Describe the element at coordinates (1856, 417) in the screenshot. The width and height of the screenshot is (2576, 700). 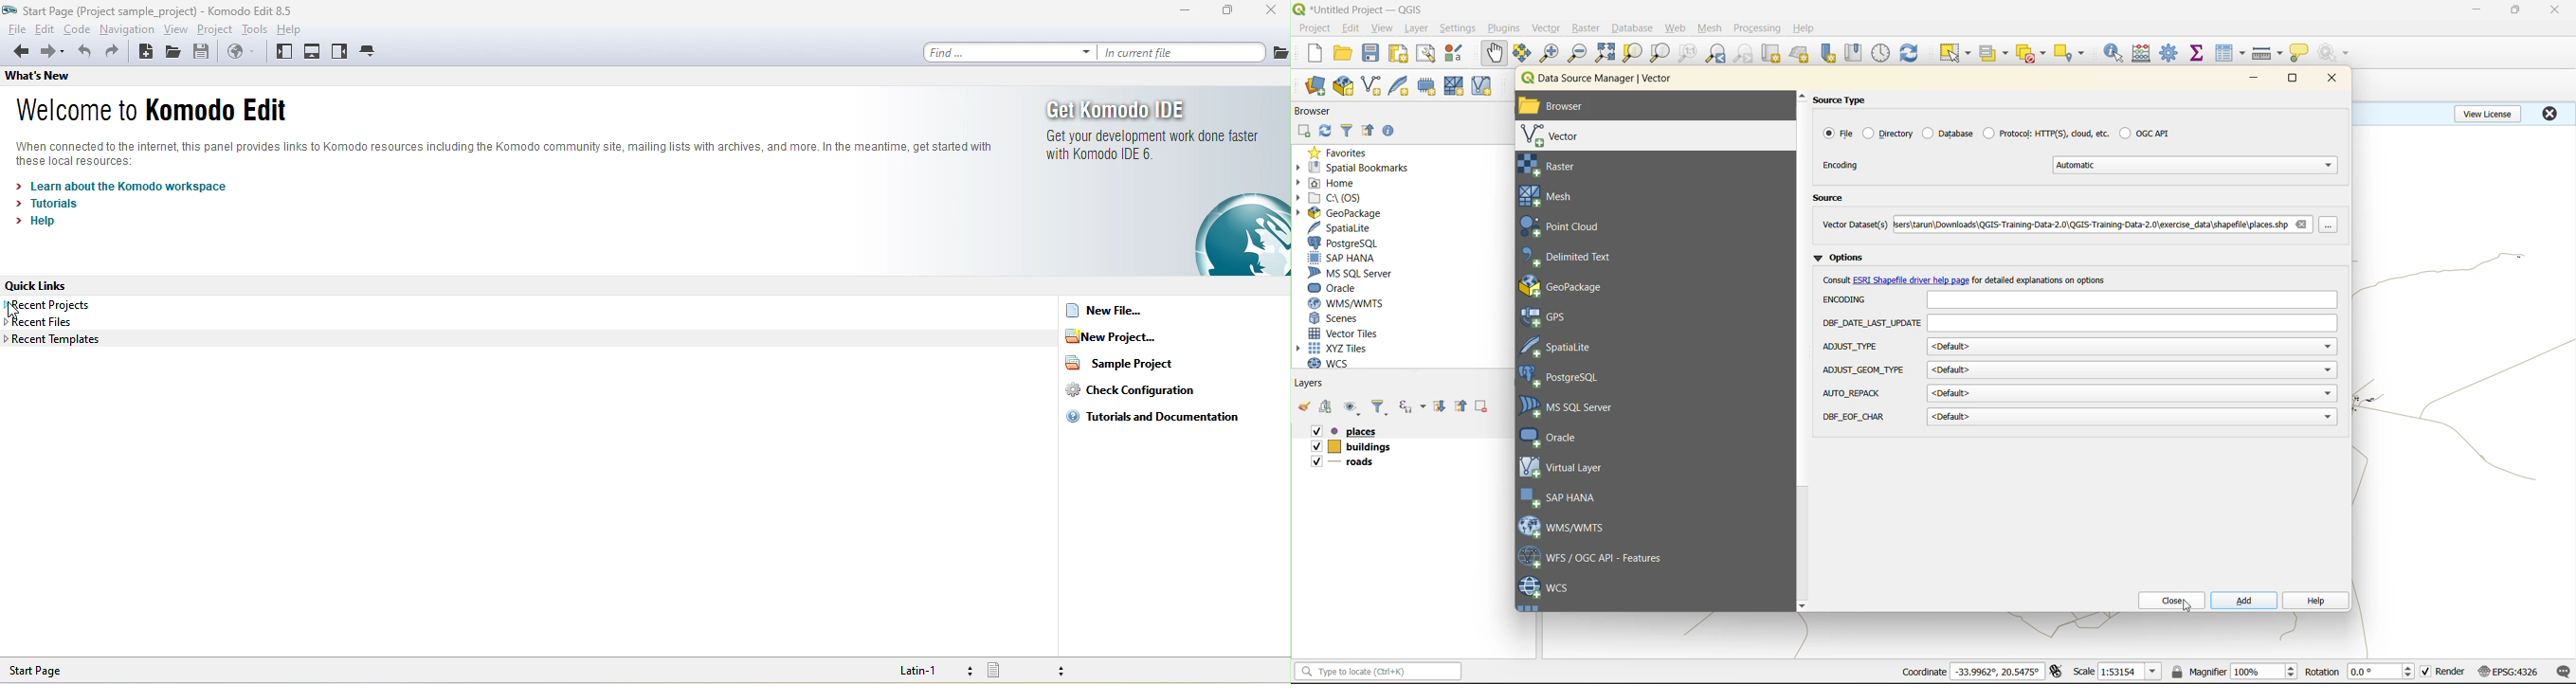
I see `dbf edf char` at that location.